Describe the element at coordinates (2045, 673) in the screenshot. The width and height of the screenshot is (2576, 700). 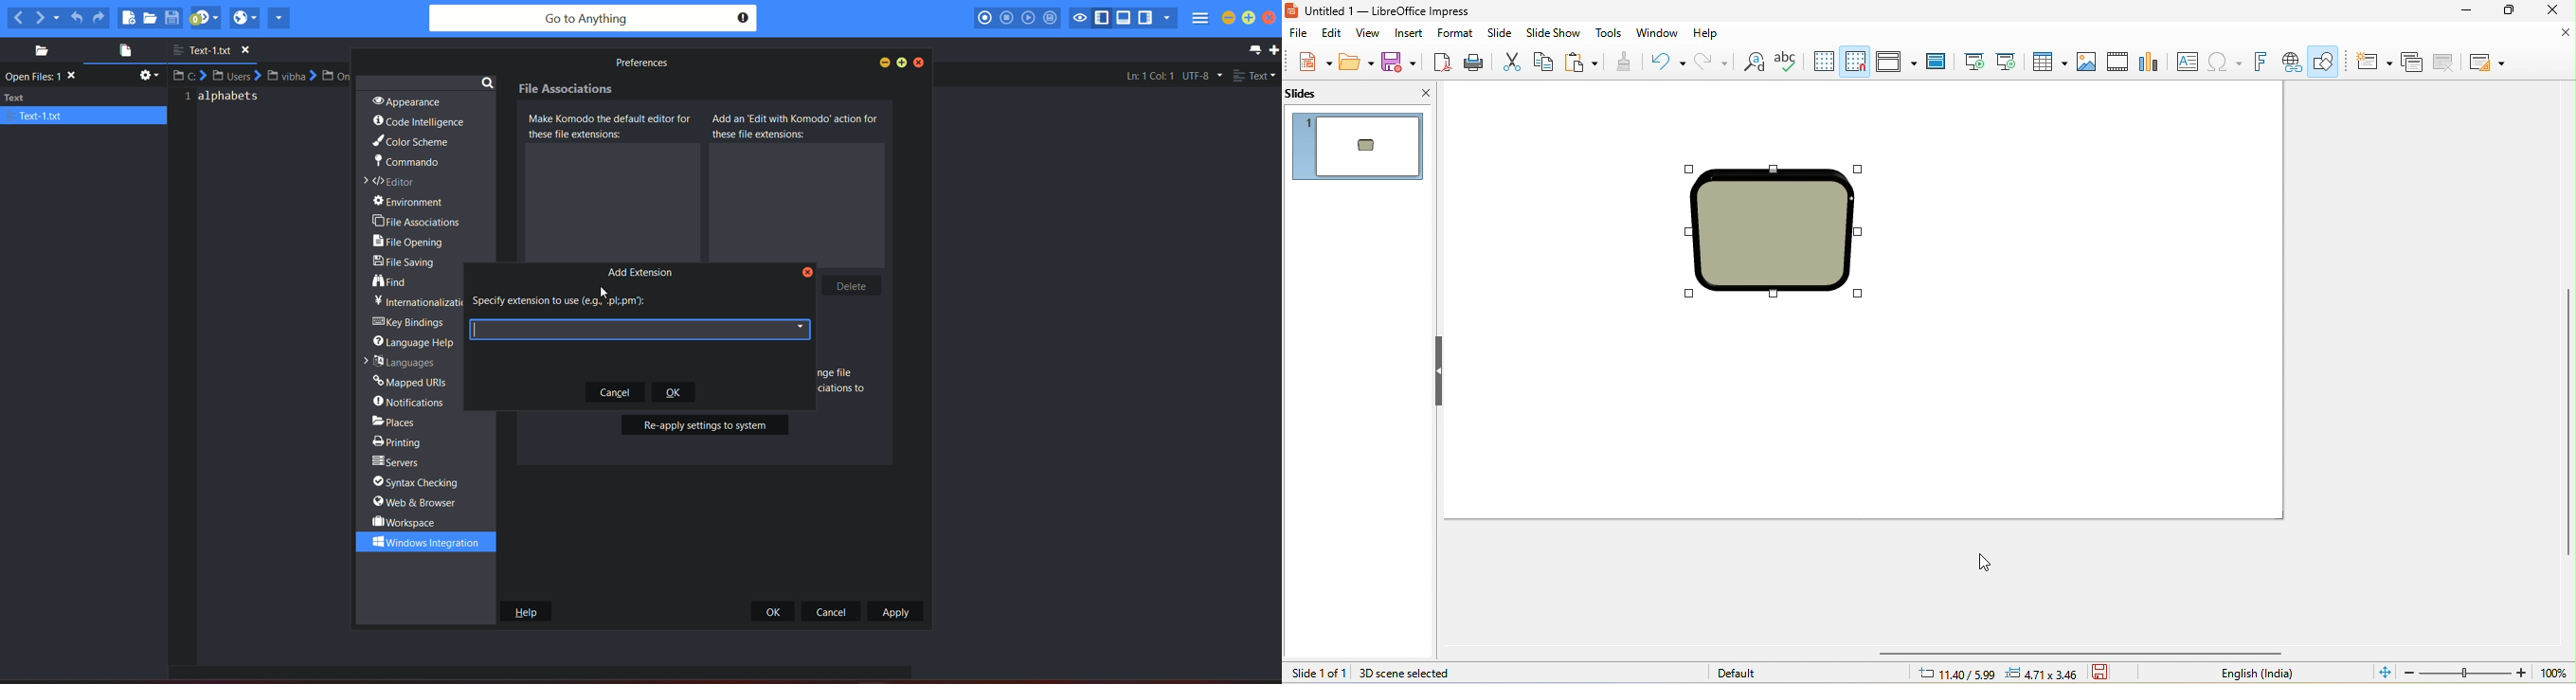
I see `4.71 x 3.46` at that location.